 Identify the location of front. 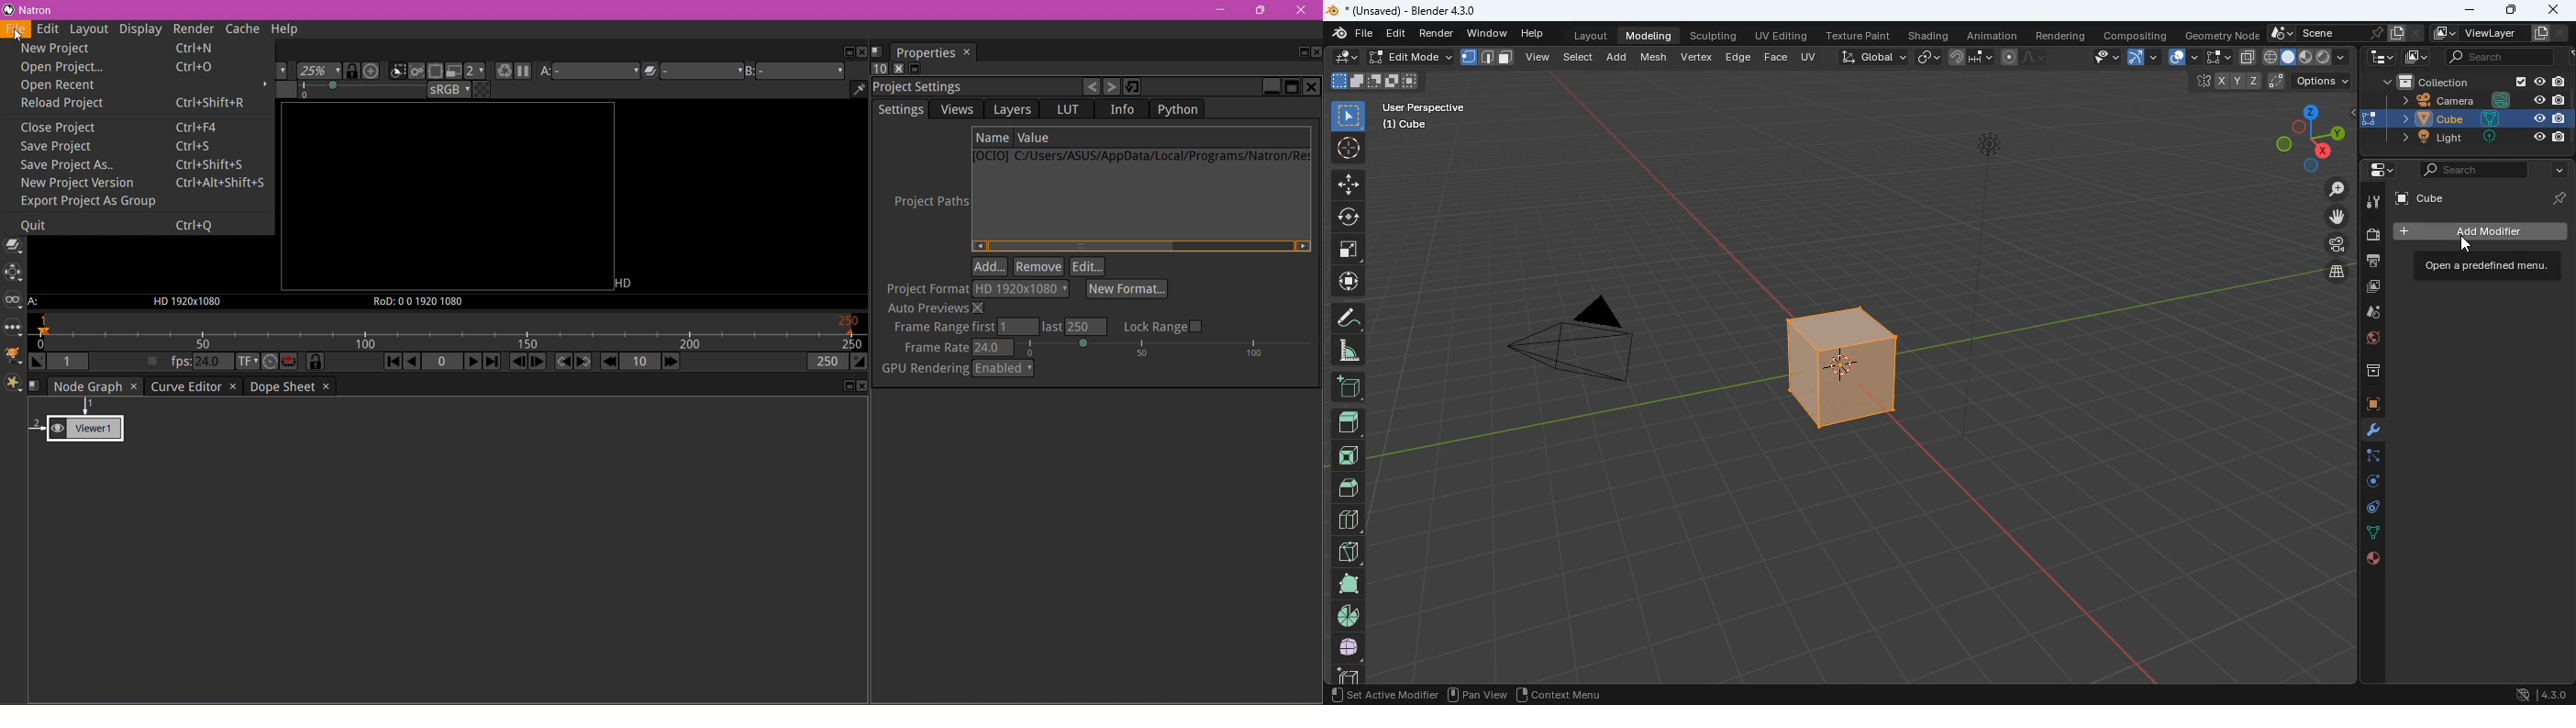
(1347, 455).